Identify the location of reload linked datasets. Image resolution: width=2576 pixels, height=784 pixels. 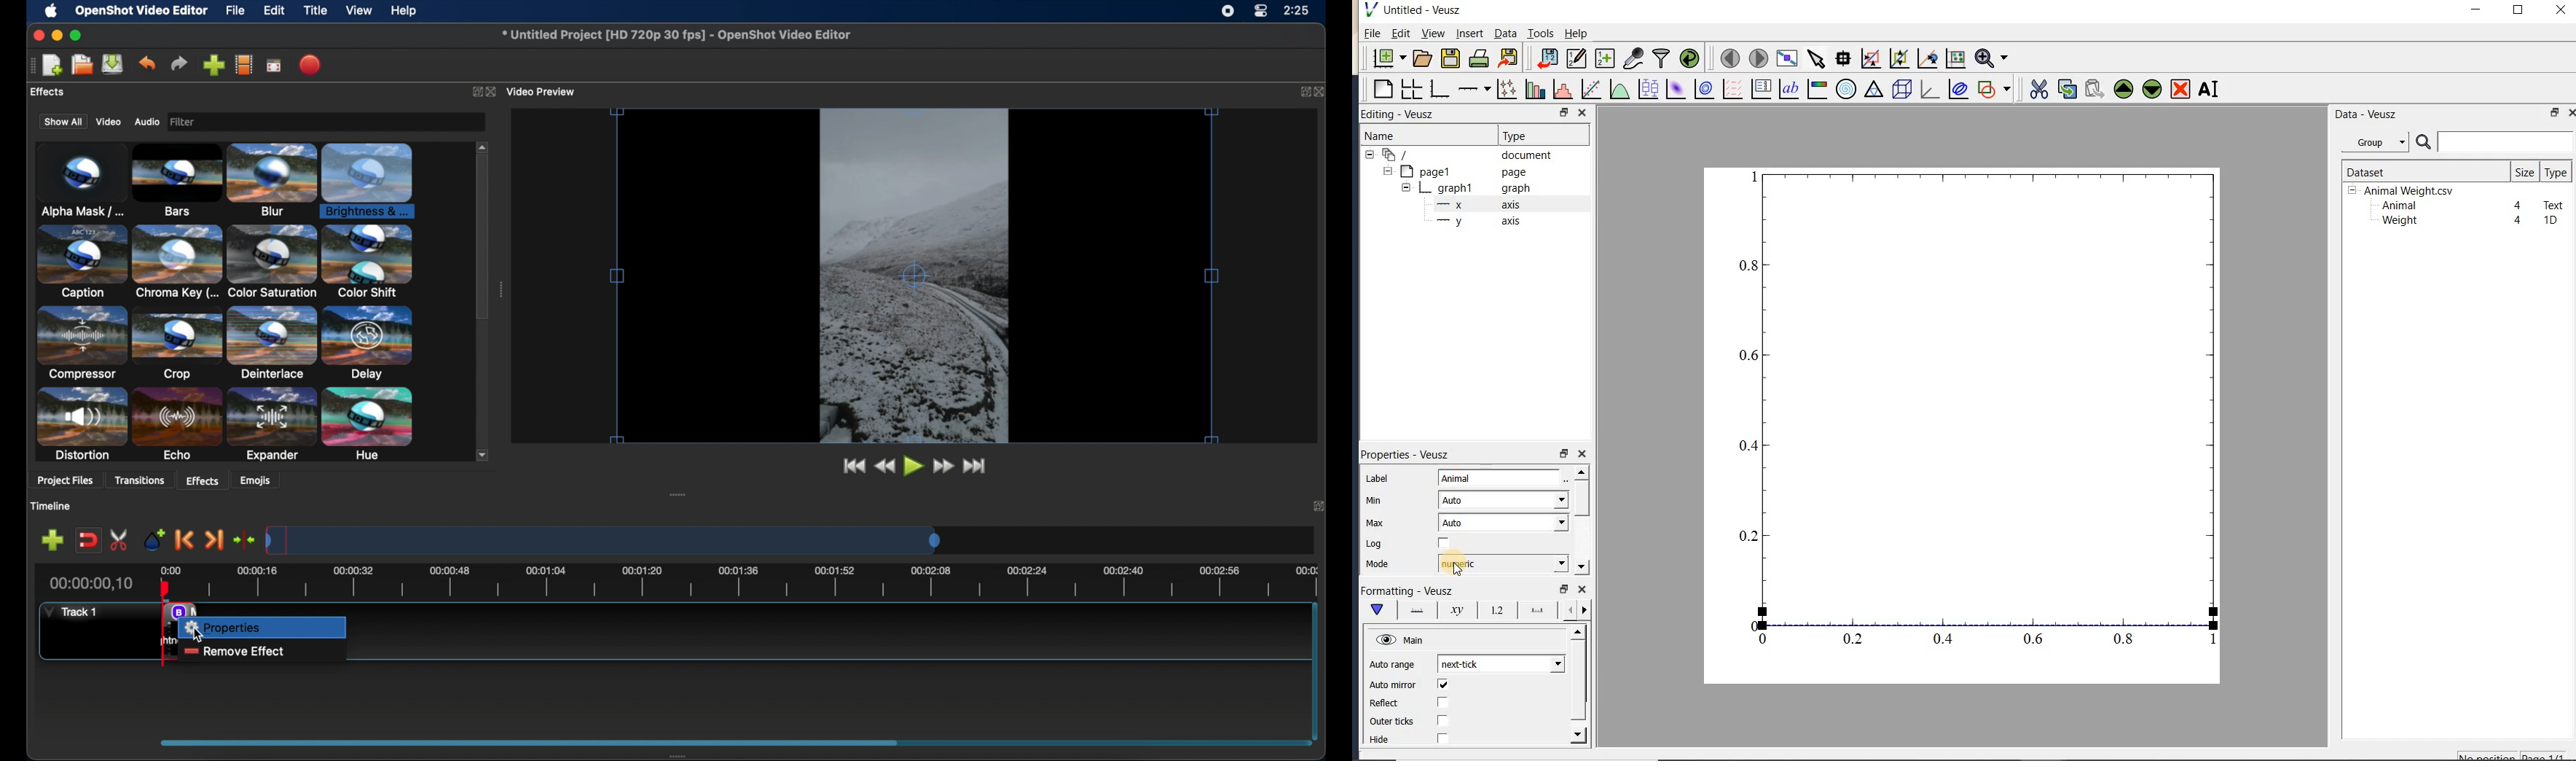
(1689, 57).